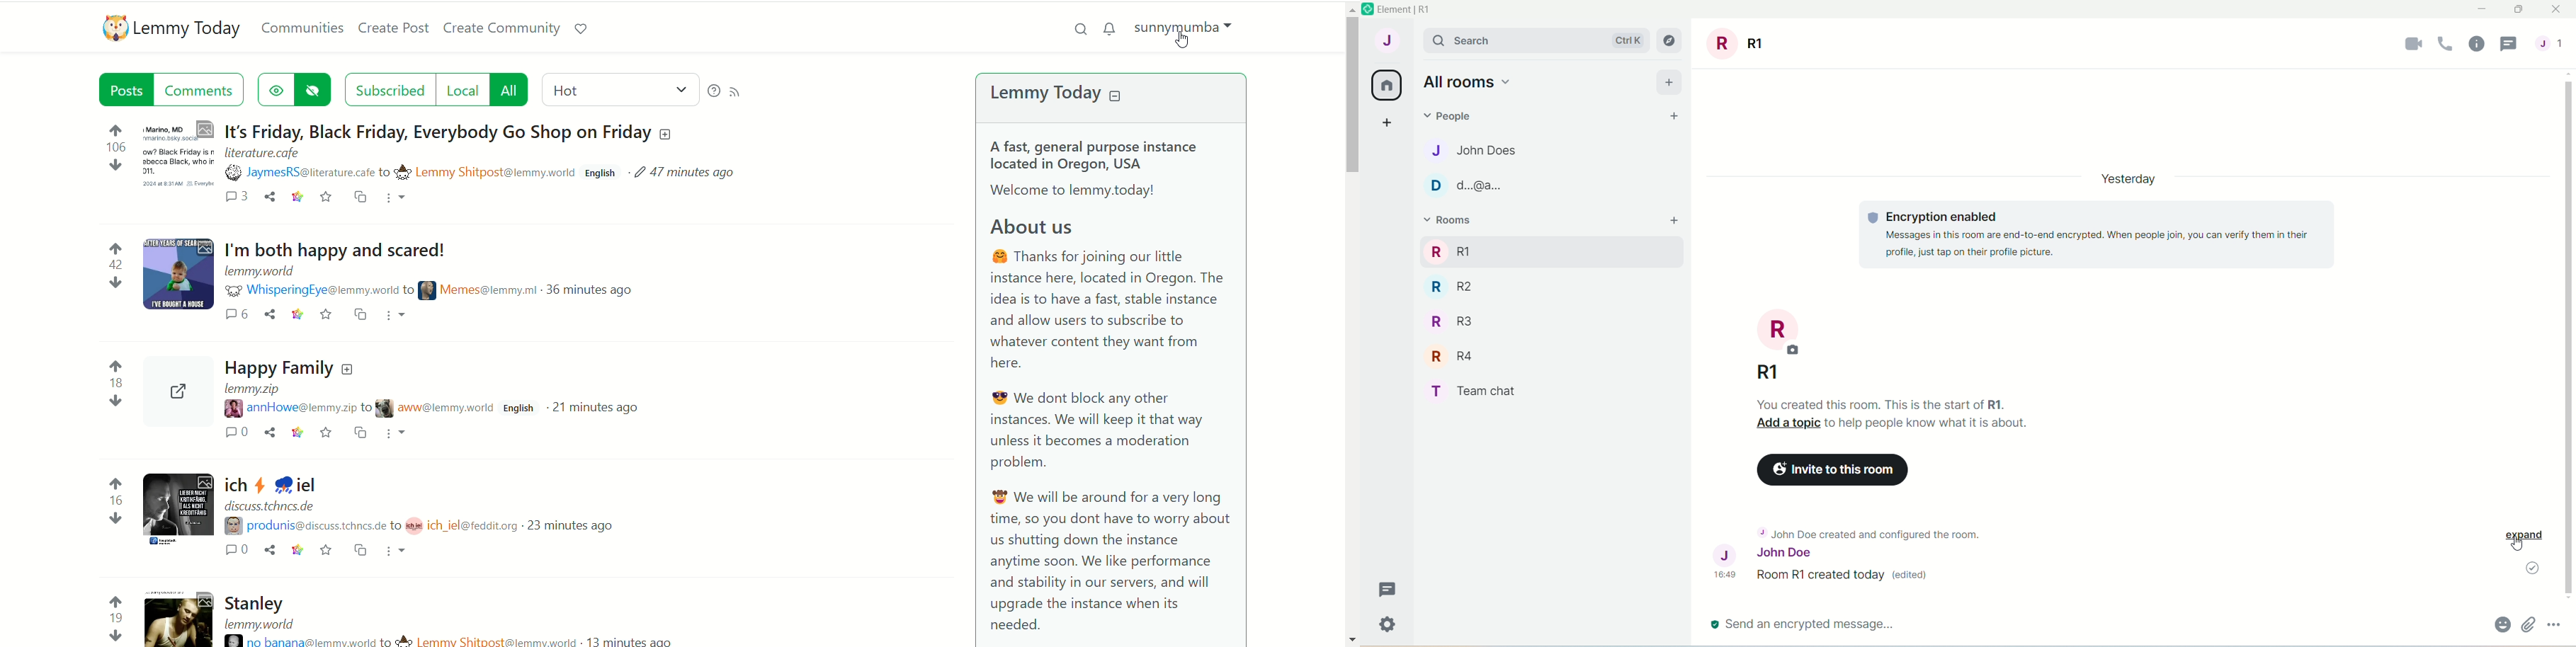  I want to click on Message Read , so click(2530, 570).